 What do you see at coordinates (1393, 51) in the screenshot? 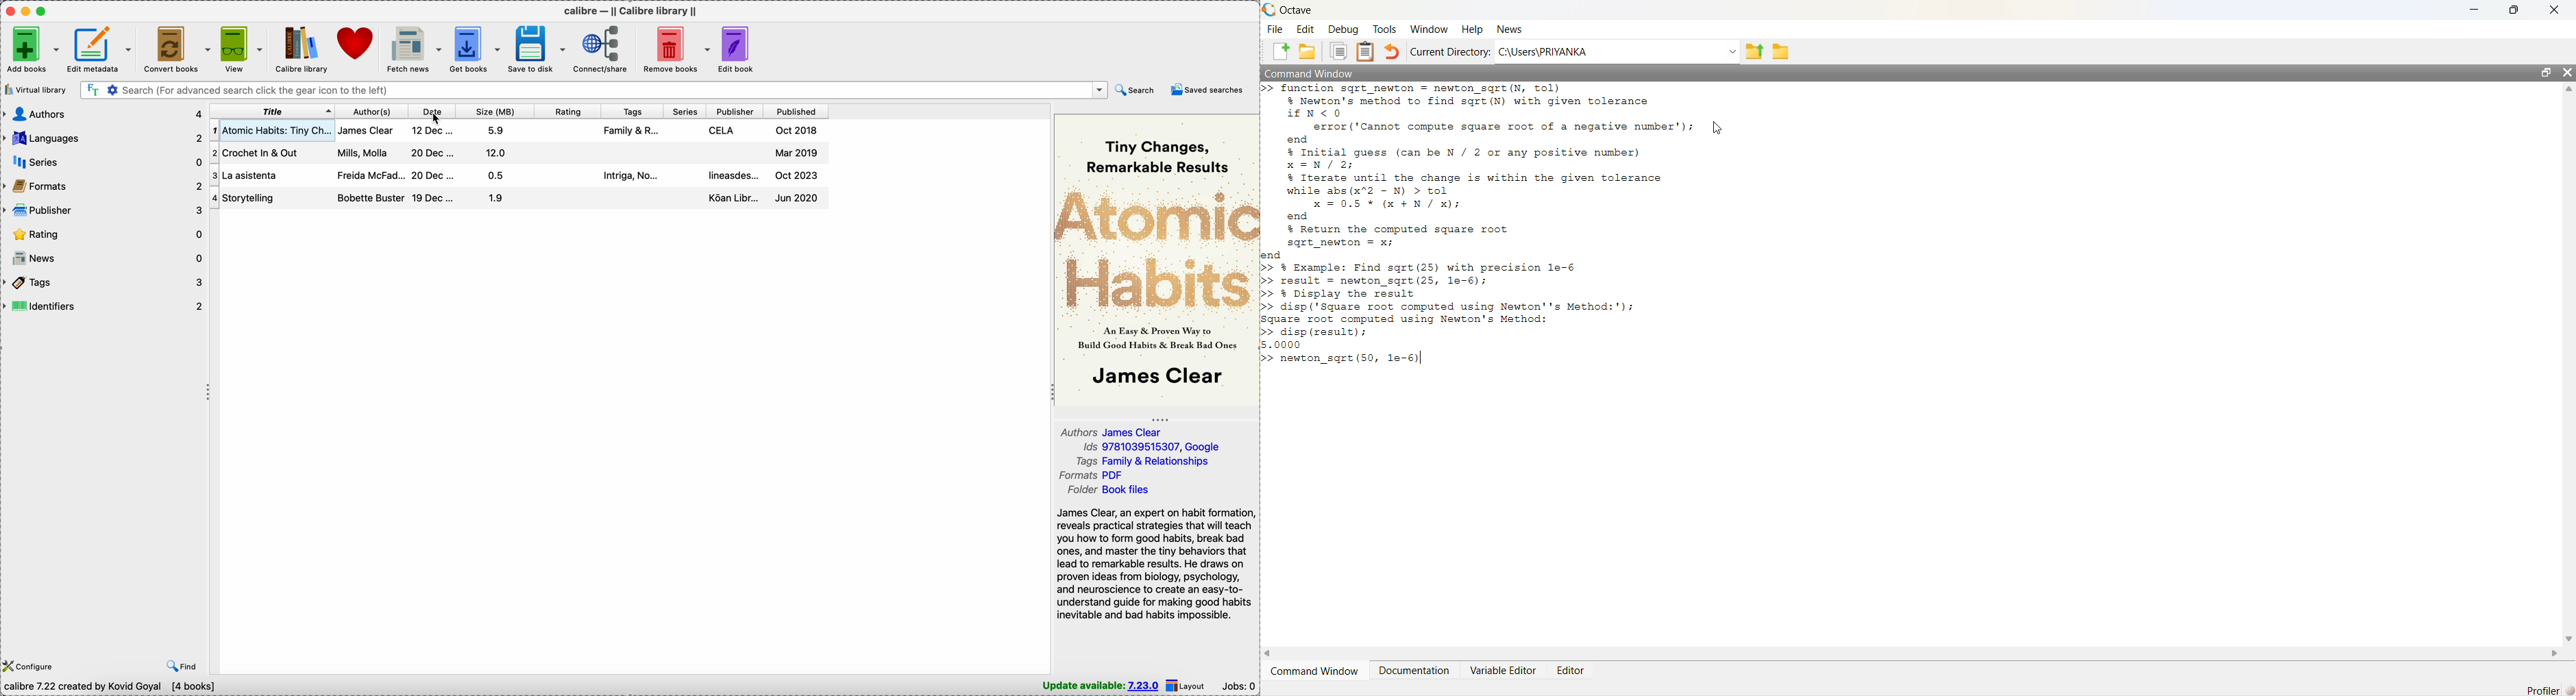
I see `Undo` at bounding box center [1393, 51].